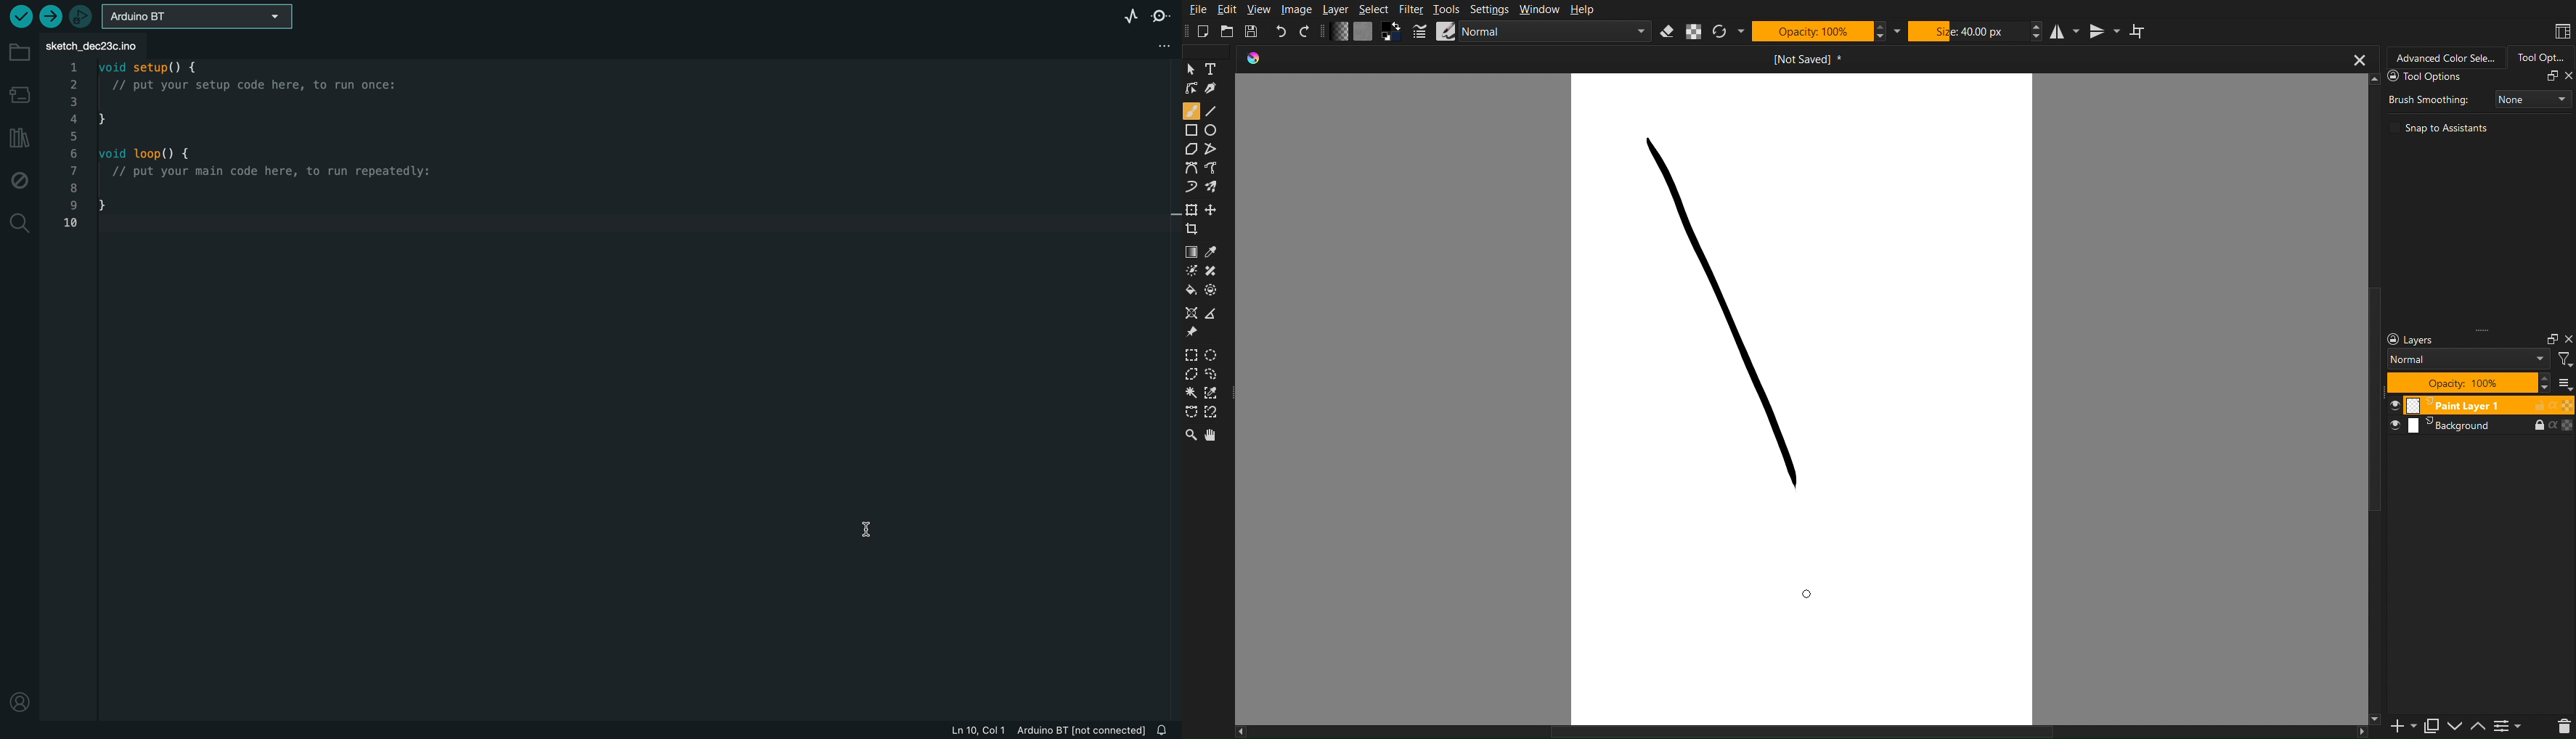  What do you see at coordinates (2479, 404) in the screenshot?
I see `Layer 1` at bounding box center [2479, 404].